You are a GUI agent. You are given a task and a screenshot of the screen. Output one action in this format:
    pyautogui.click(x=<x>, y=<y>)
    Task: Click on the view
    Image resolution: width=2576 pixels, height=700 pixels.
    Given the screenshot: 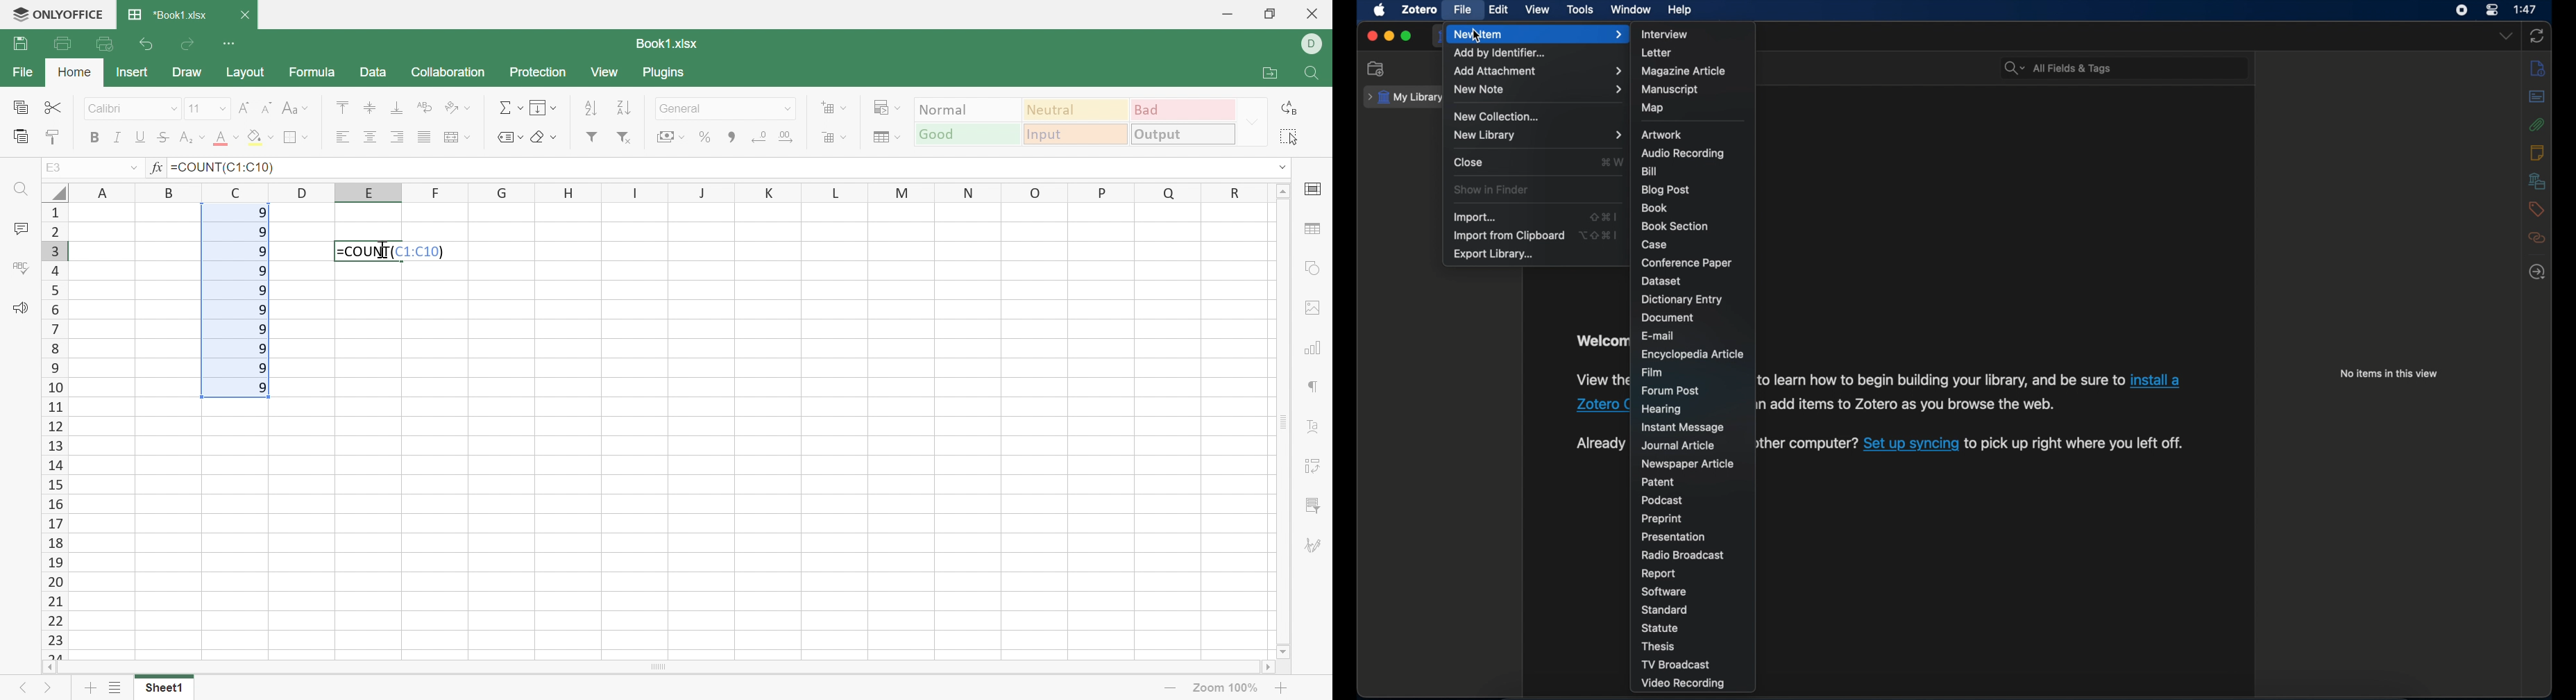 What is the action you would take?
    pyautogui.click(x=1538, y=10)
    